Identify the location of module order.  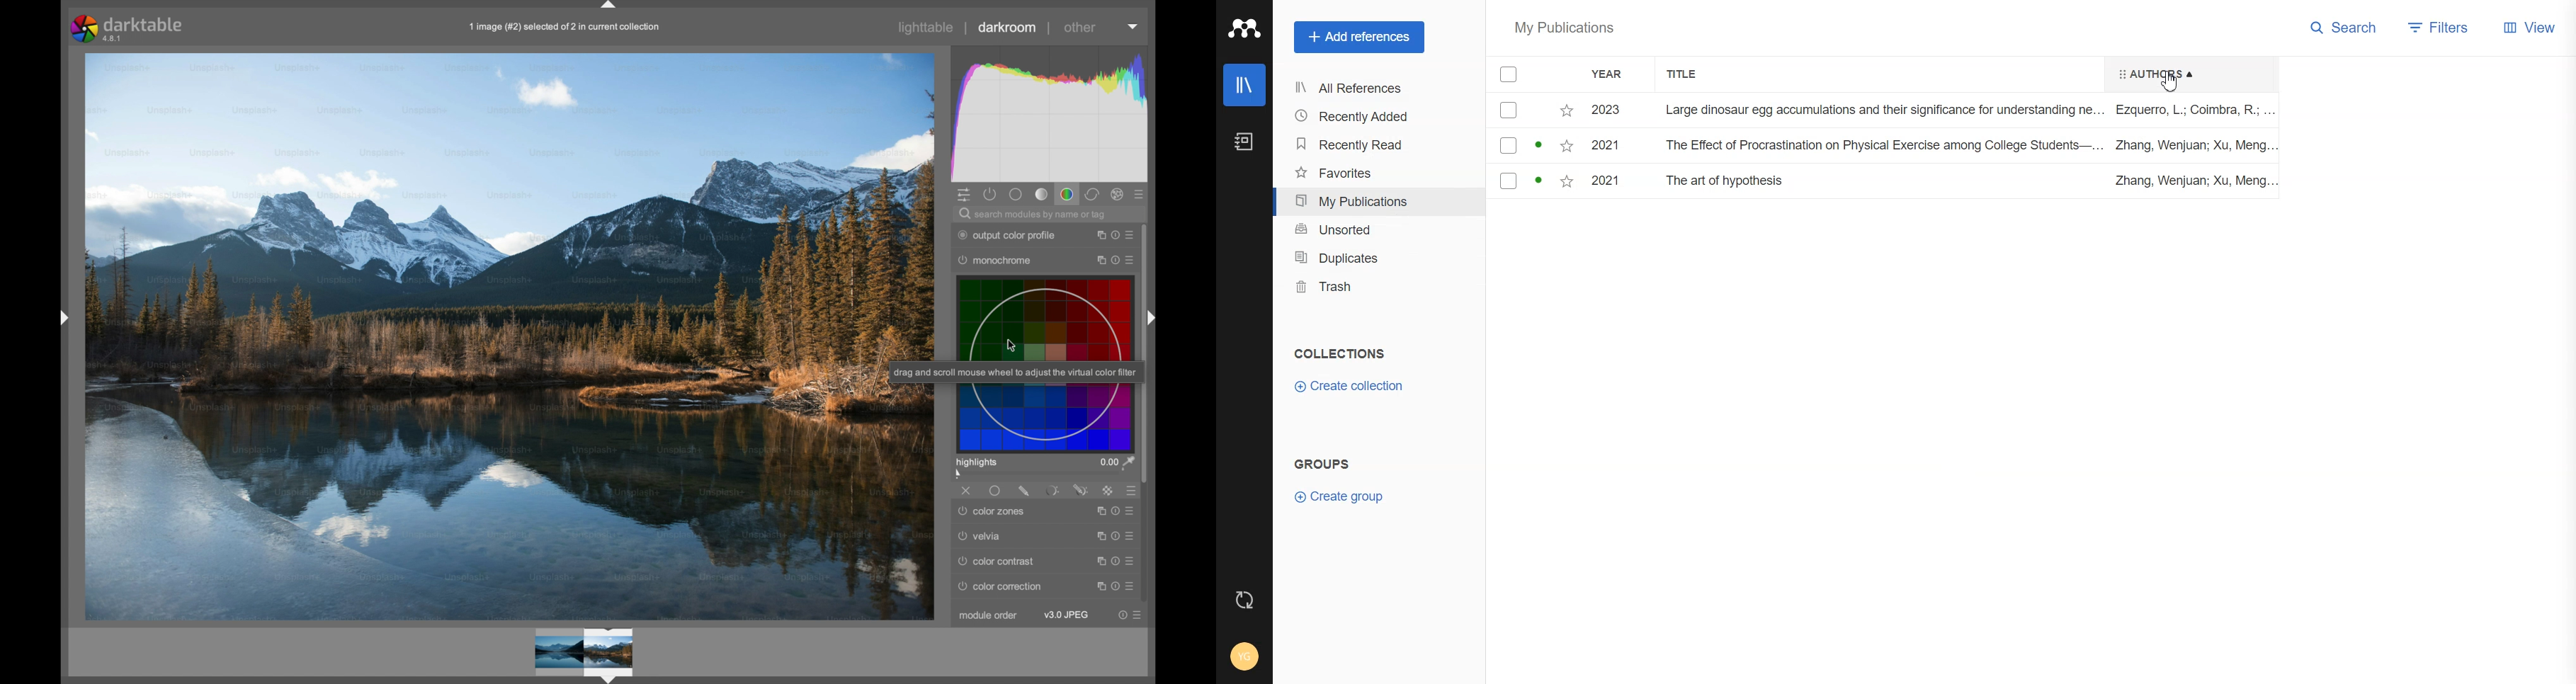
(988, 616).